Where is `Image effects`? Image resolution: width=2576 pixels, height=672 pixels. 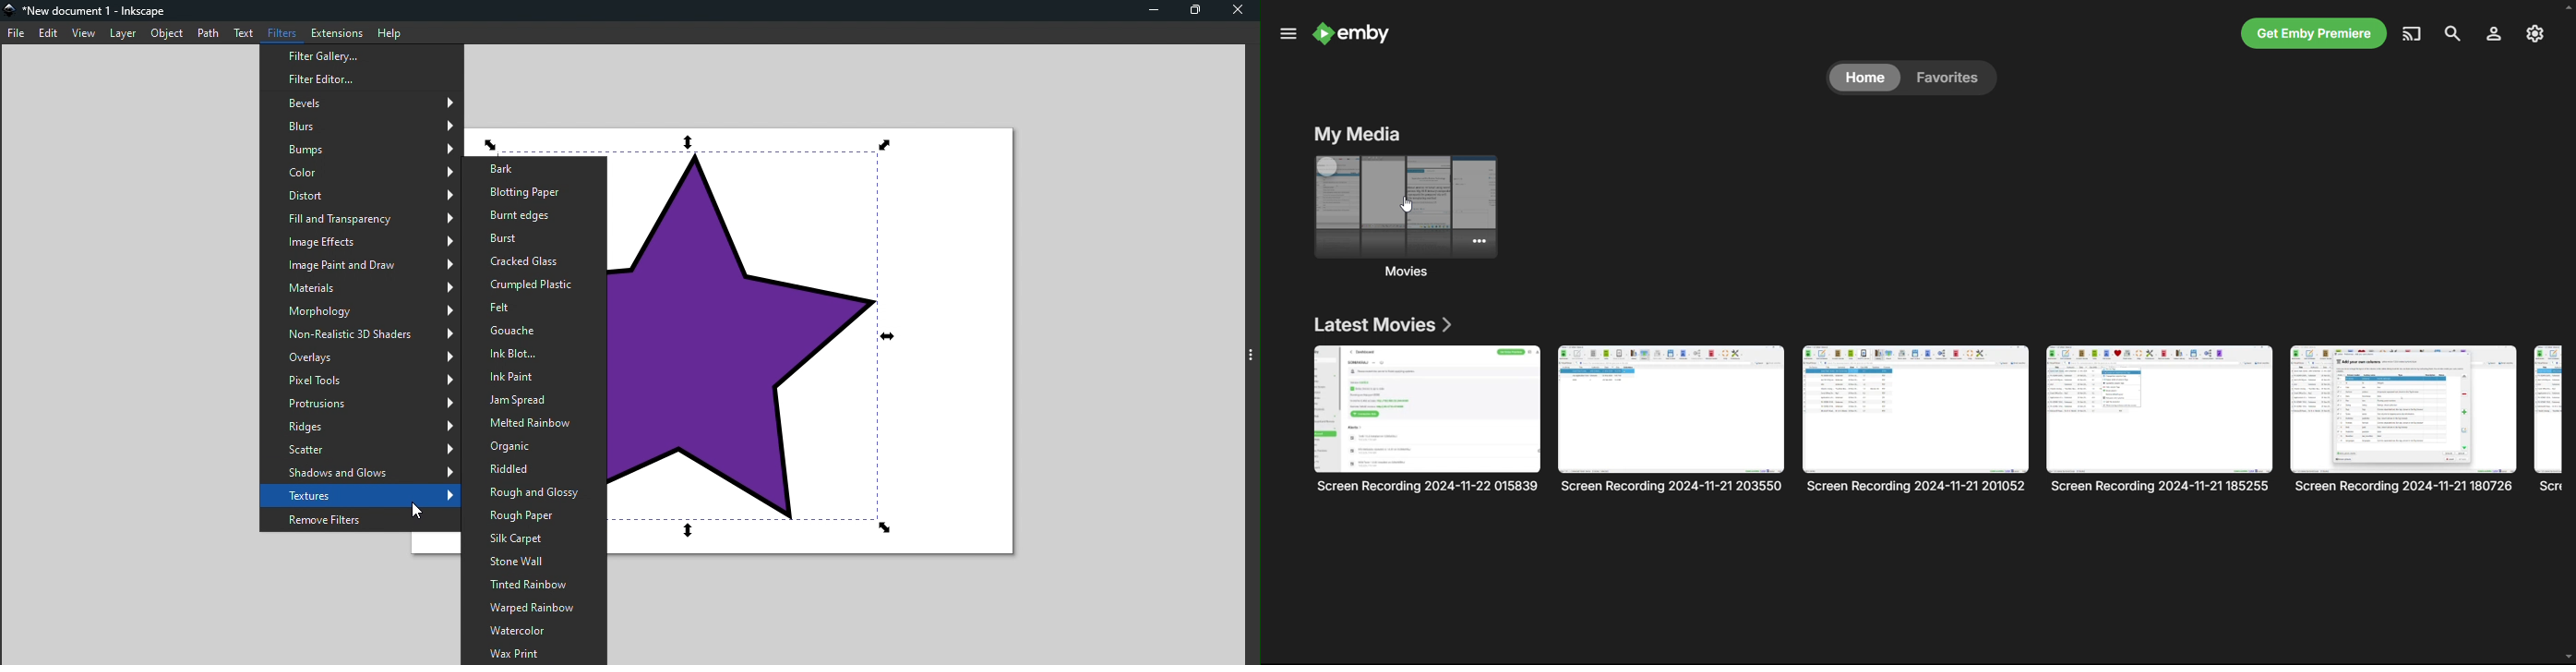
Image effects is located at coordinates (358, 241).